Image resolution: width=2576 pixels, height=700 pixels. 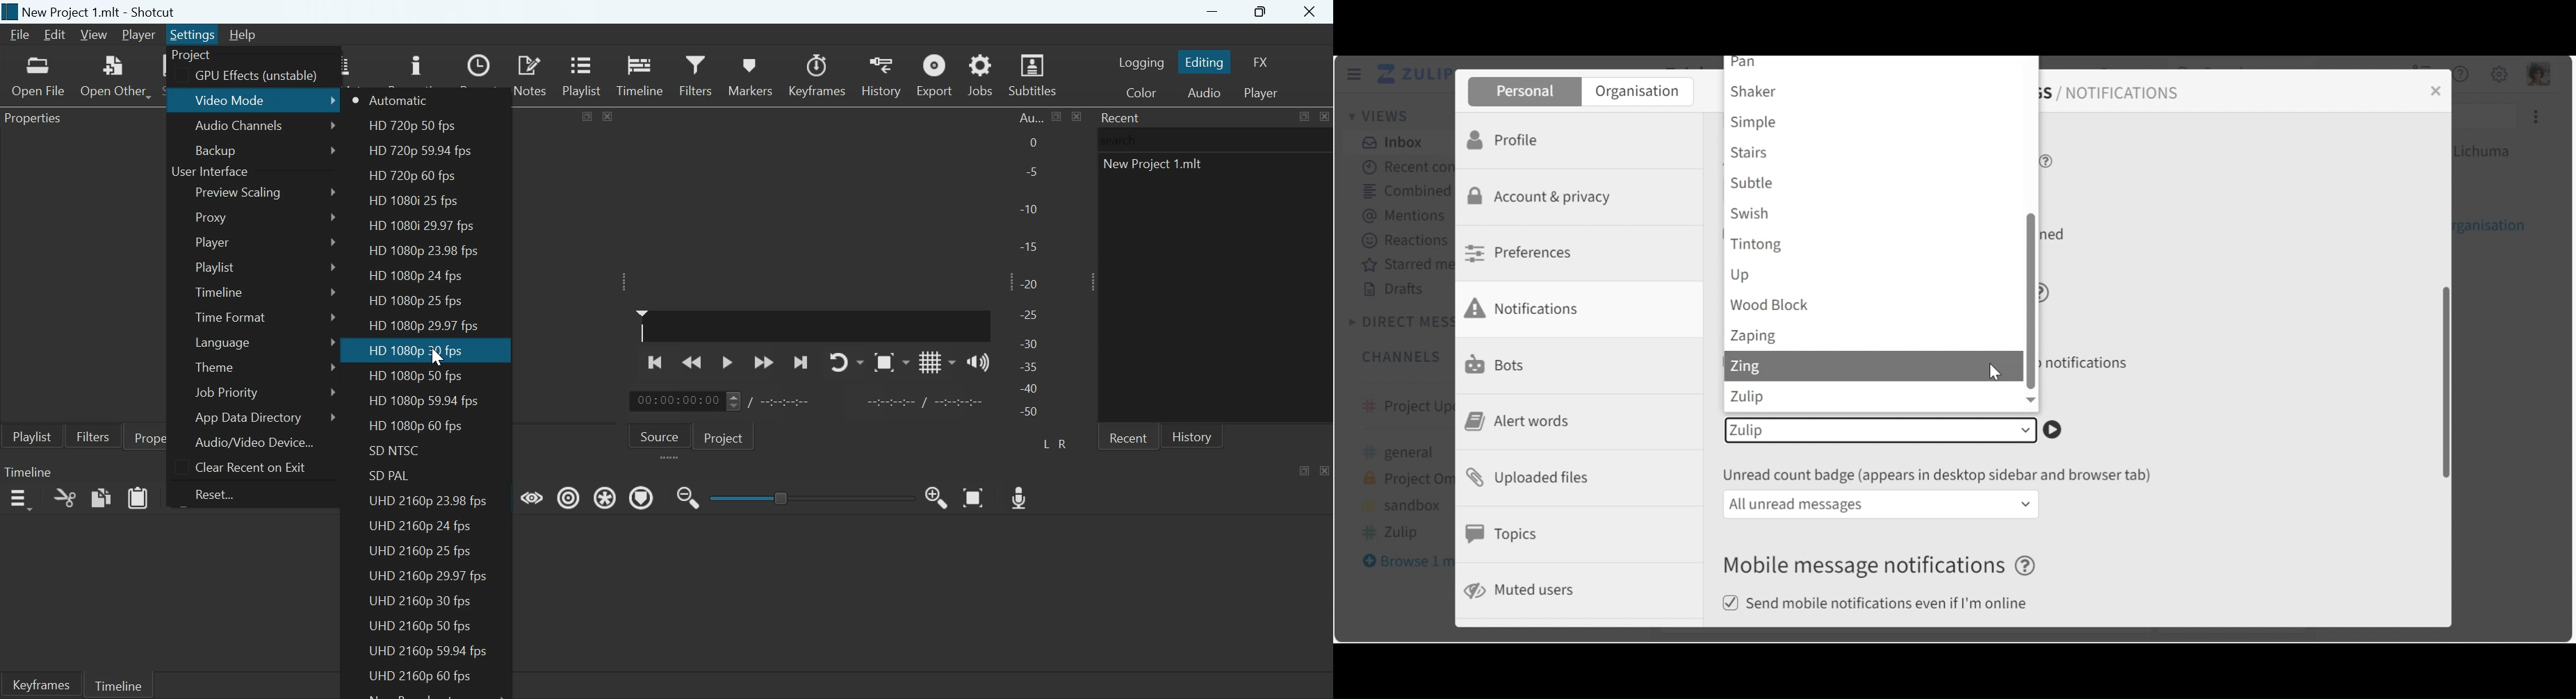 What do you see at coordinates (694, 74) in the screenshot?
I see `Filters` at bounding box center [694, 74].